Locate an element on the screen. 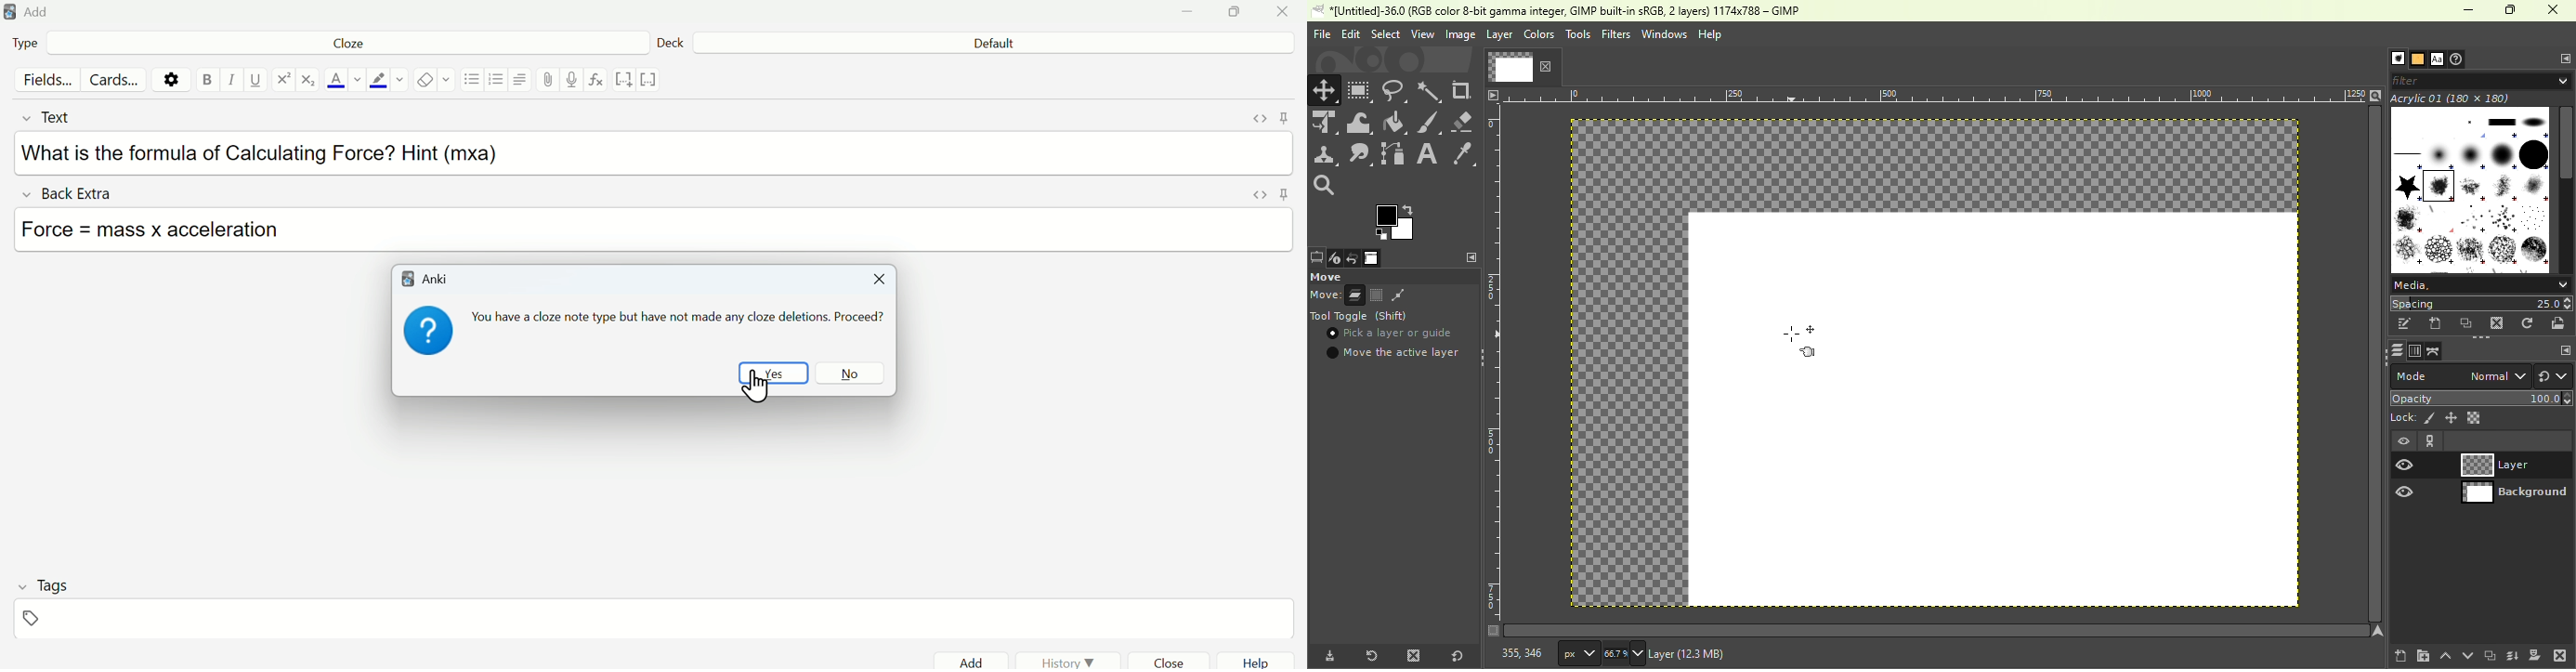 Image resolution: width=2576 pixels, height=672 pixels. Back Extra is located at coordinates (69, 194).